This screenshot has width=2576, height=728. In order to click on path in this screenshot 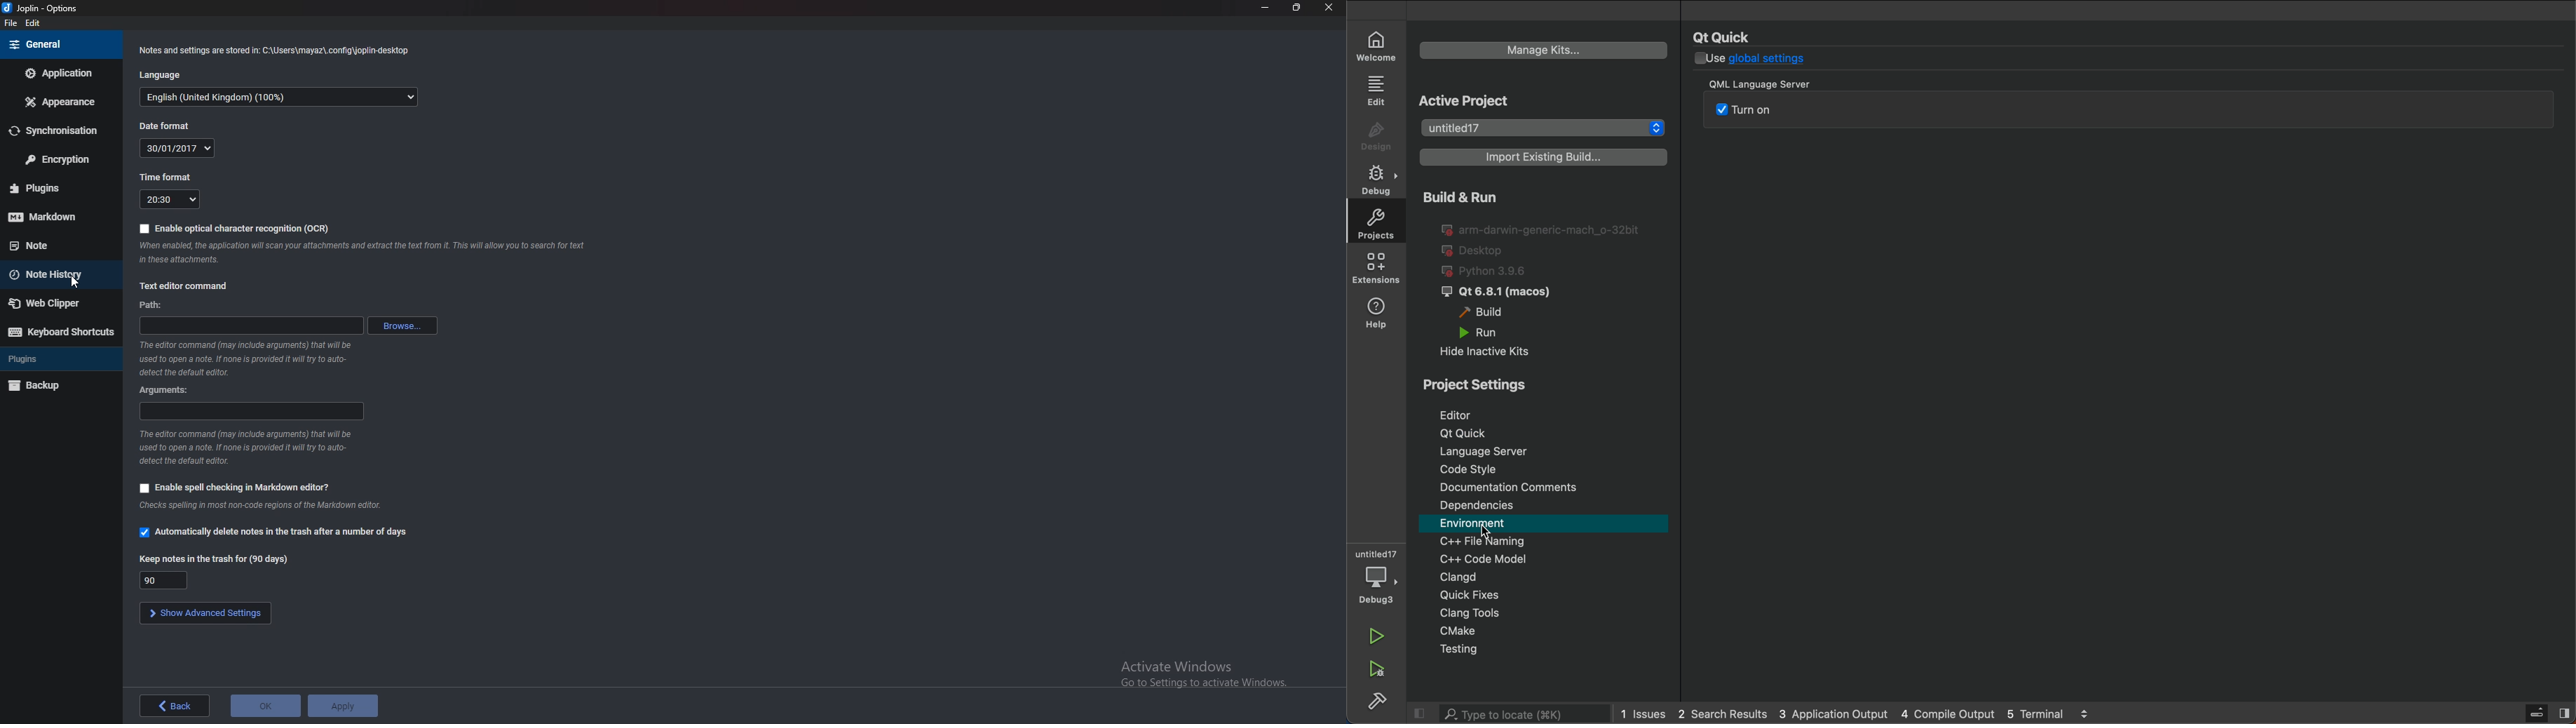, I will do `click(250, 326)`.